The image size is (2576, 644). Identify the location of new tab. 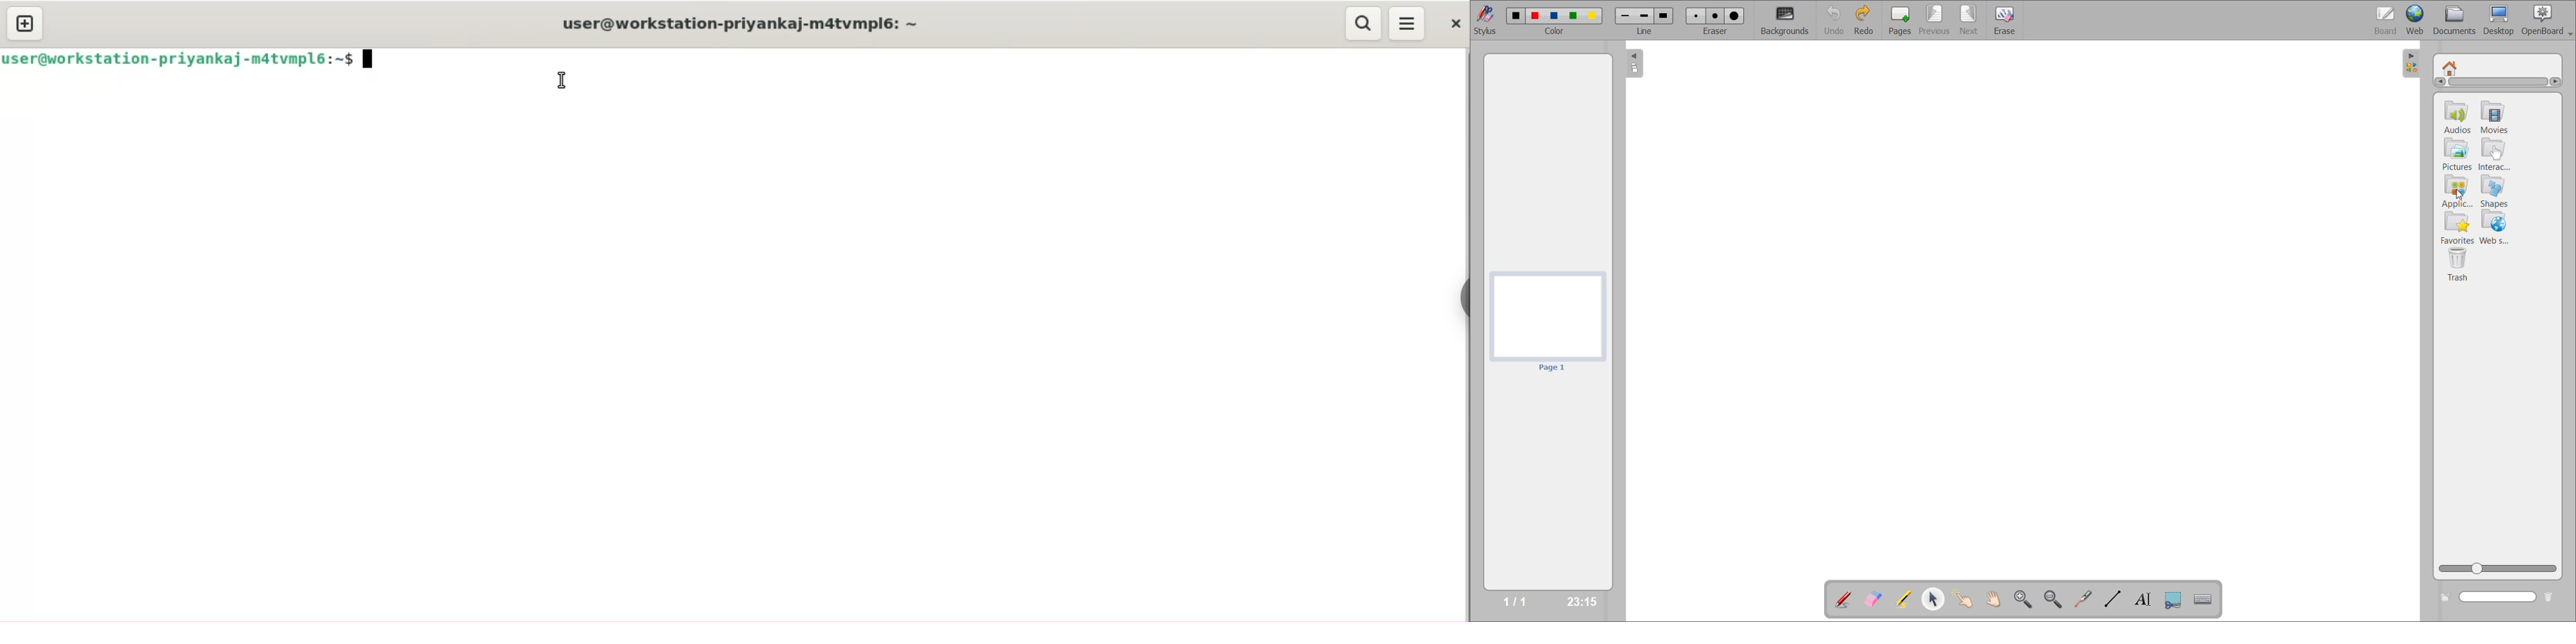
(25, 22).